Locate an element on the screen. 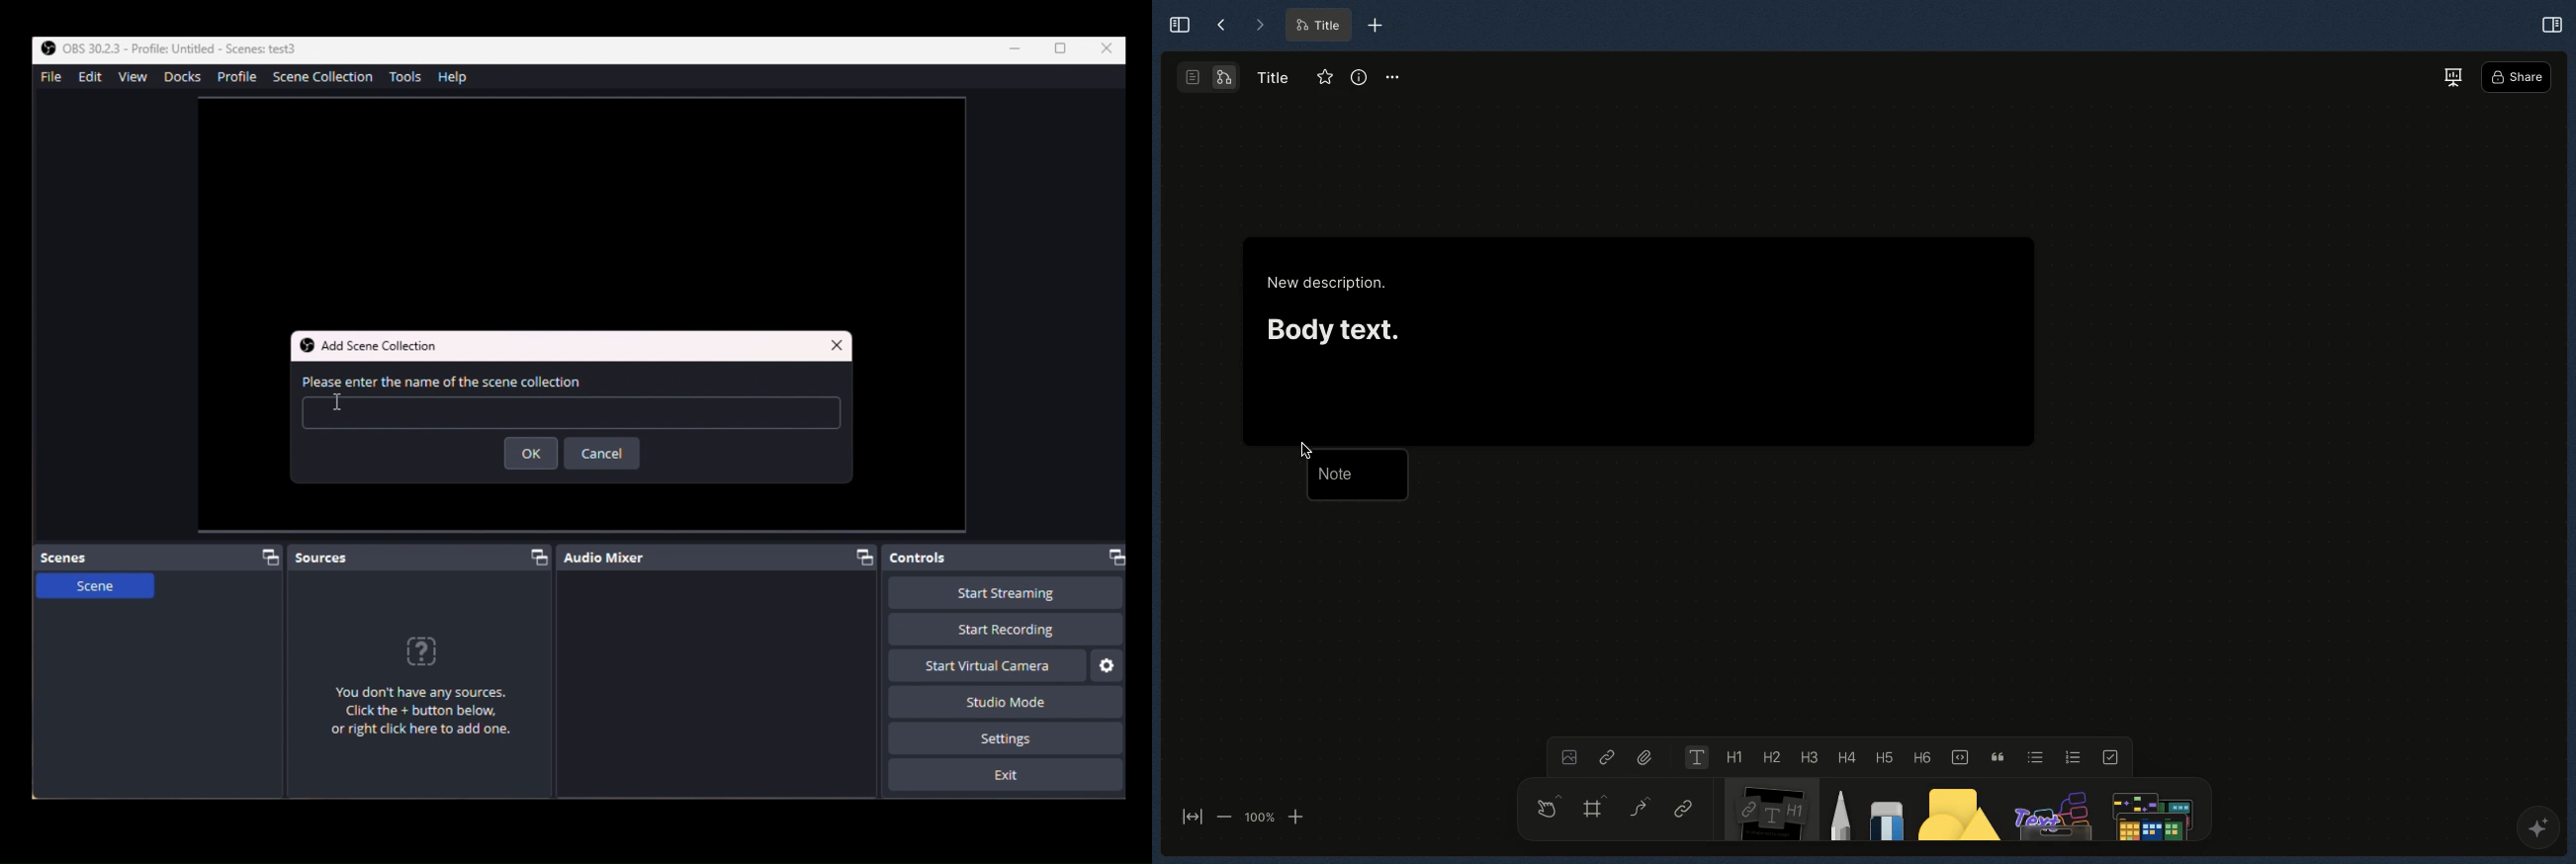 The image size is (2576, 868). Heading 2 is located at coordinates (1771, 756).